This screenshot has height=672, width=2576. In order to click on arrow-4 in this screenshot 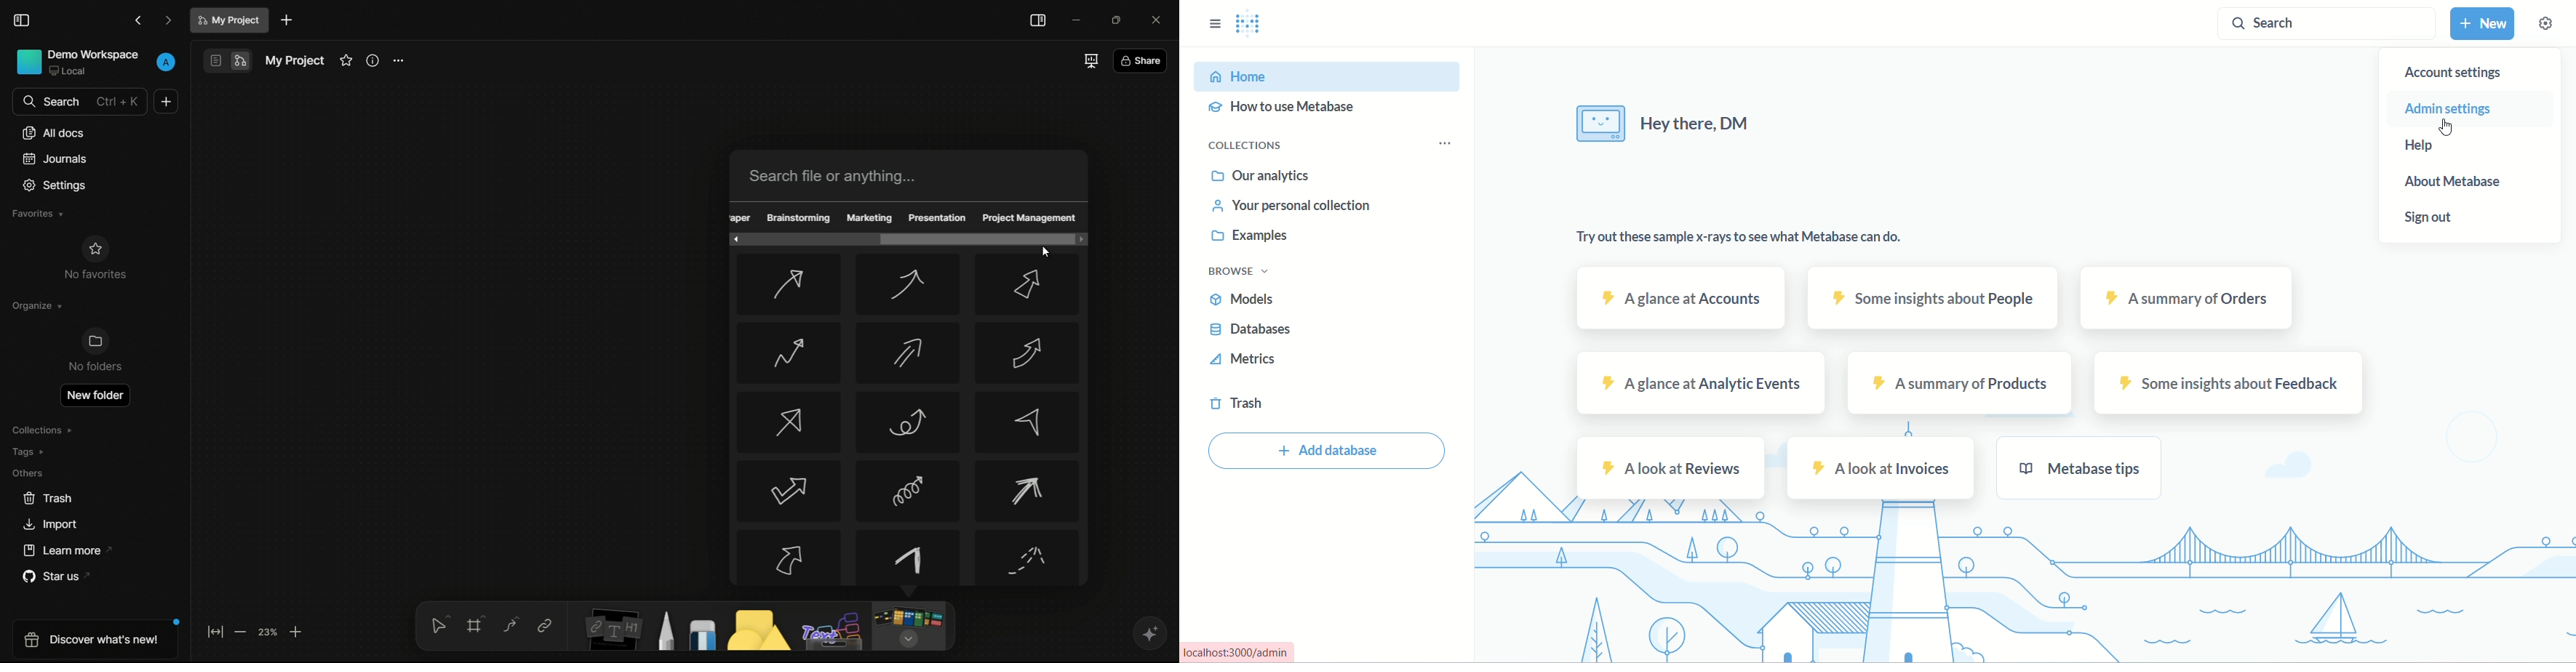, I will do `click(787, 352)`.